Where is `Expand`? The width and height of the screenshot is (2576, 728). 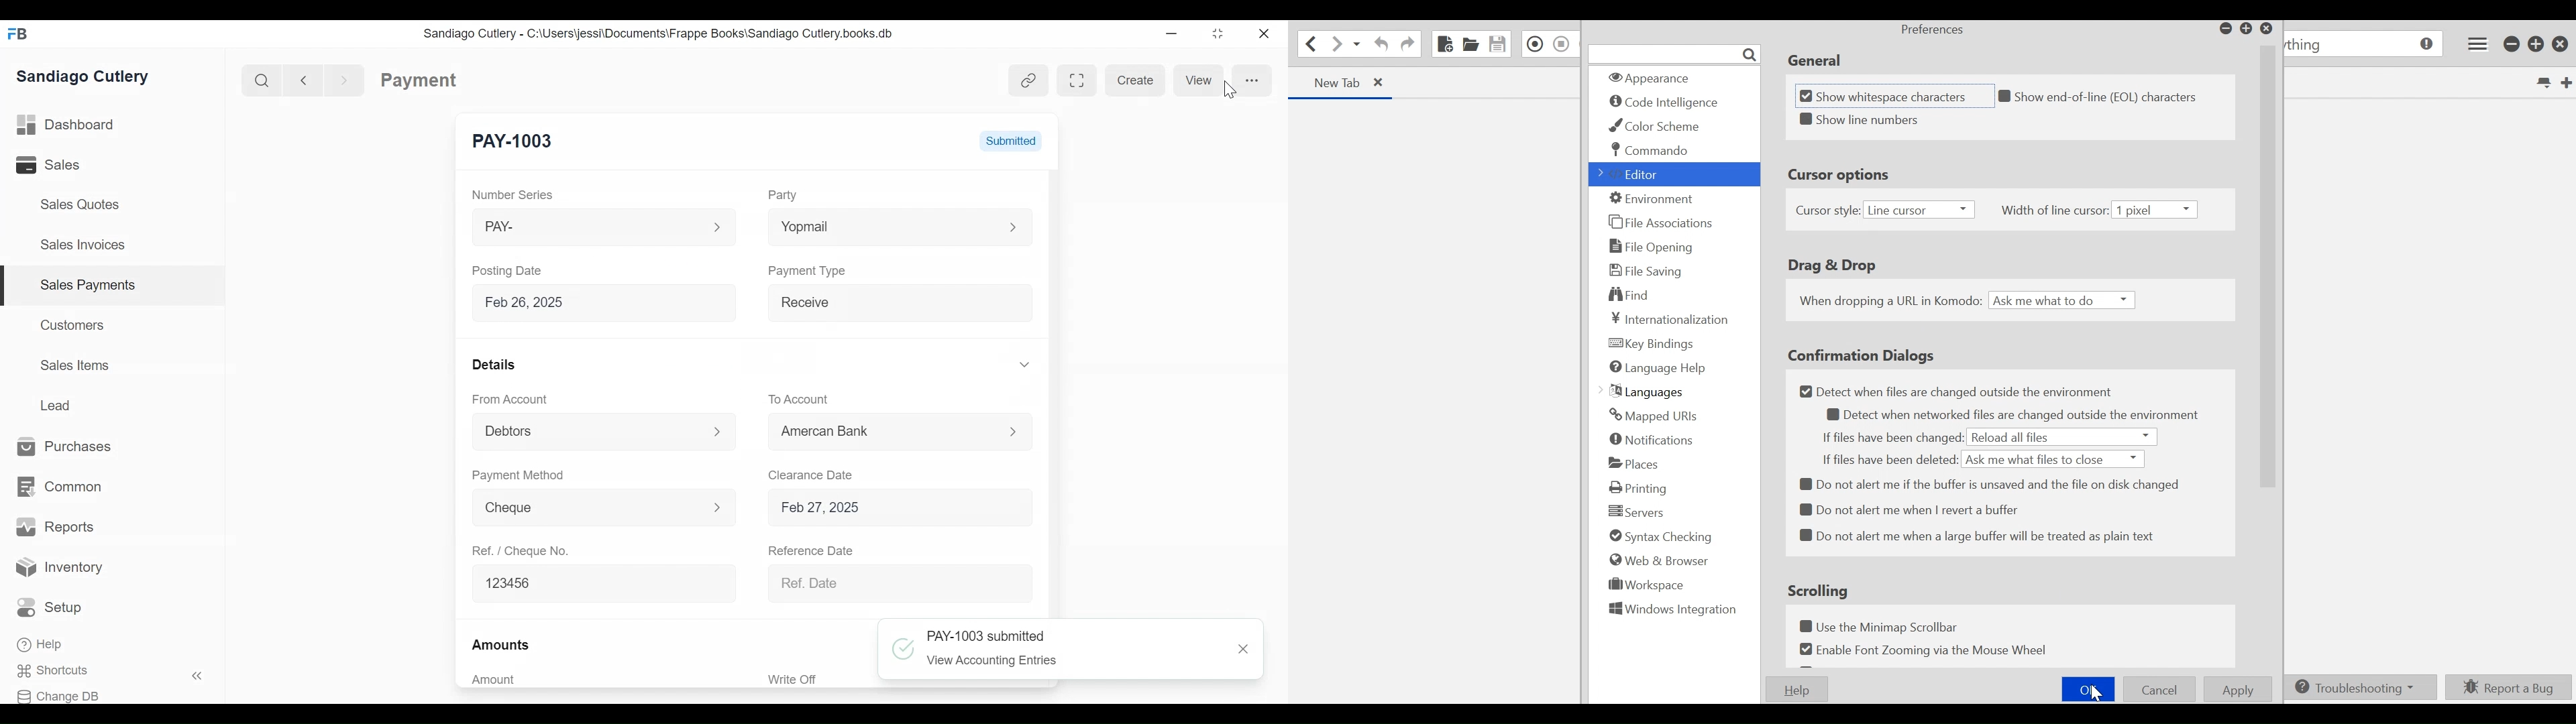 Expand is located at coordinates (716, 431).